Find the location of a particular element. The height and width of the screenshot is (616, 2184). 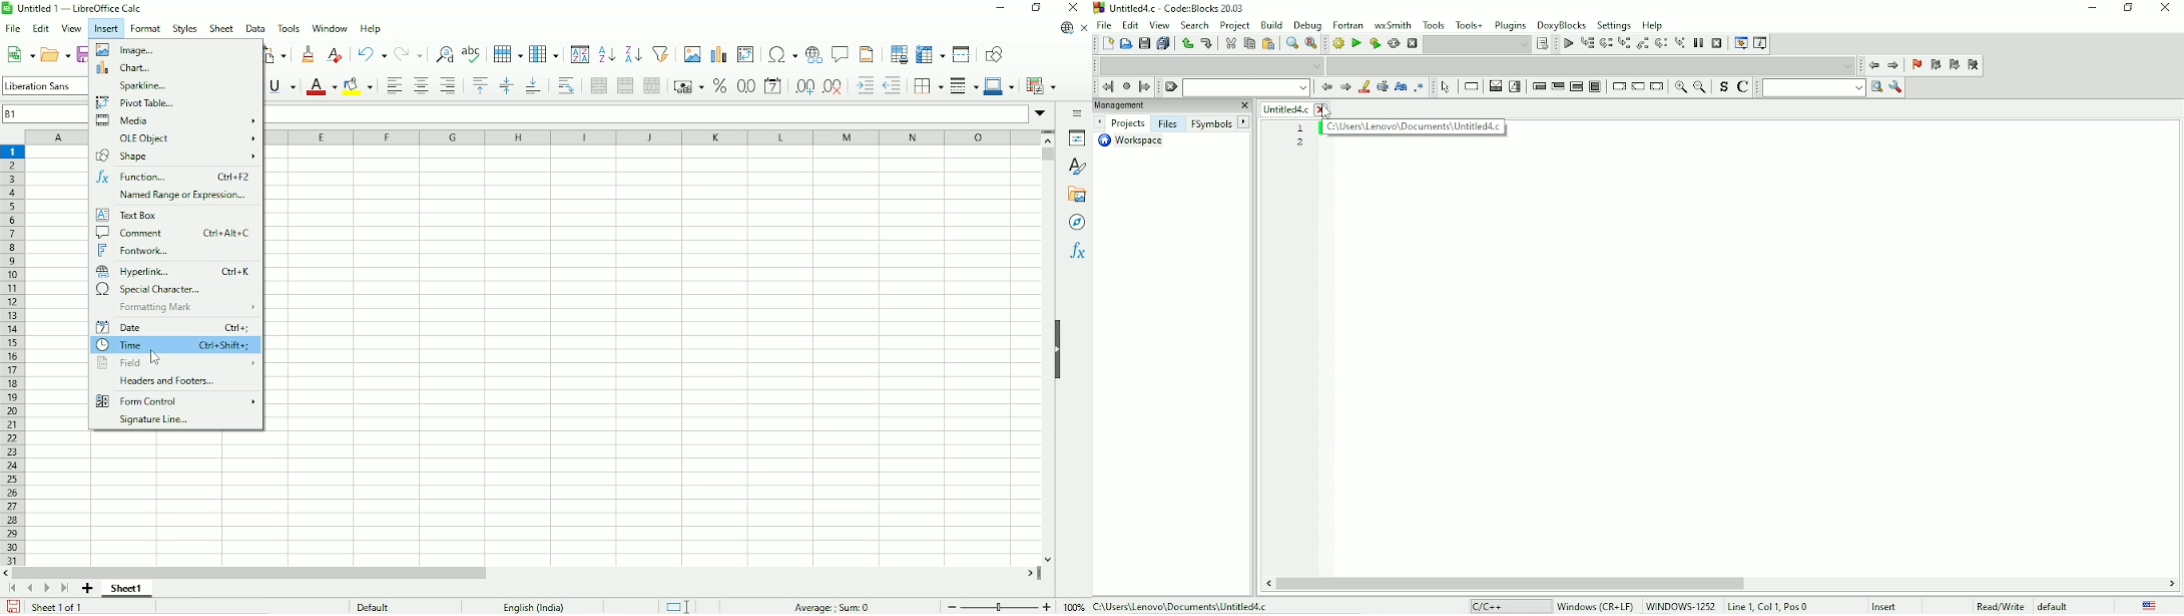

Drop down is located at coordinates (1209, 65).